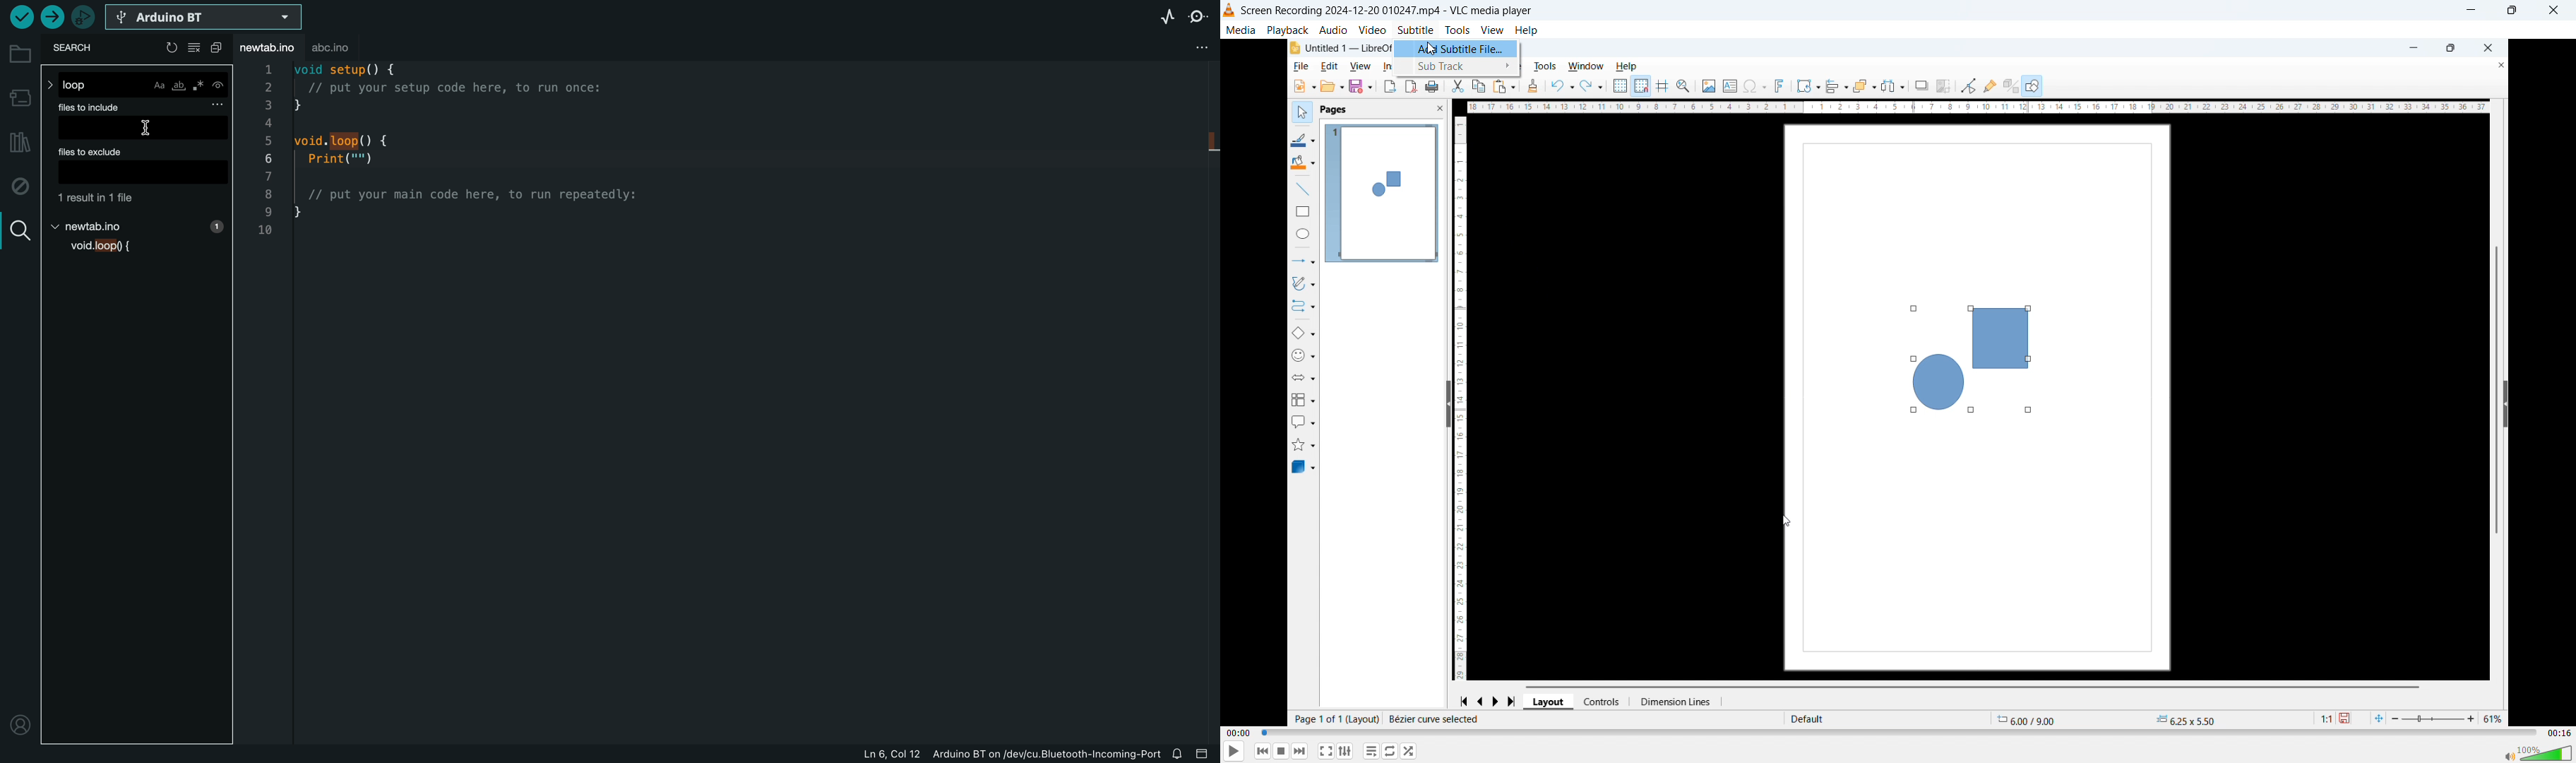 The width and height of the screenshot is (2576, 784). I want to click on open, so click(1333, 87).